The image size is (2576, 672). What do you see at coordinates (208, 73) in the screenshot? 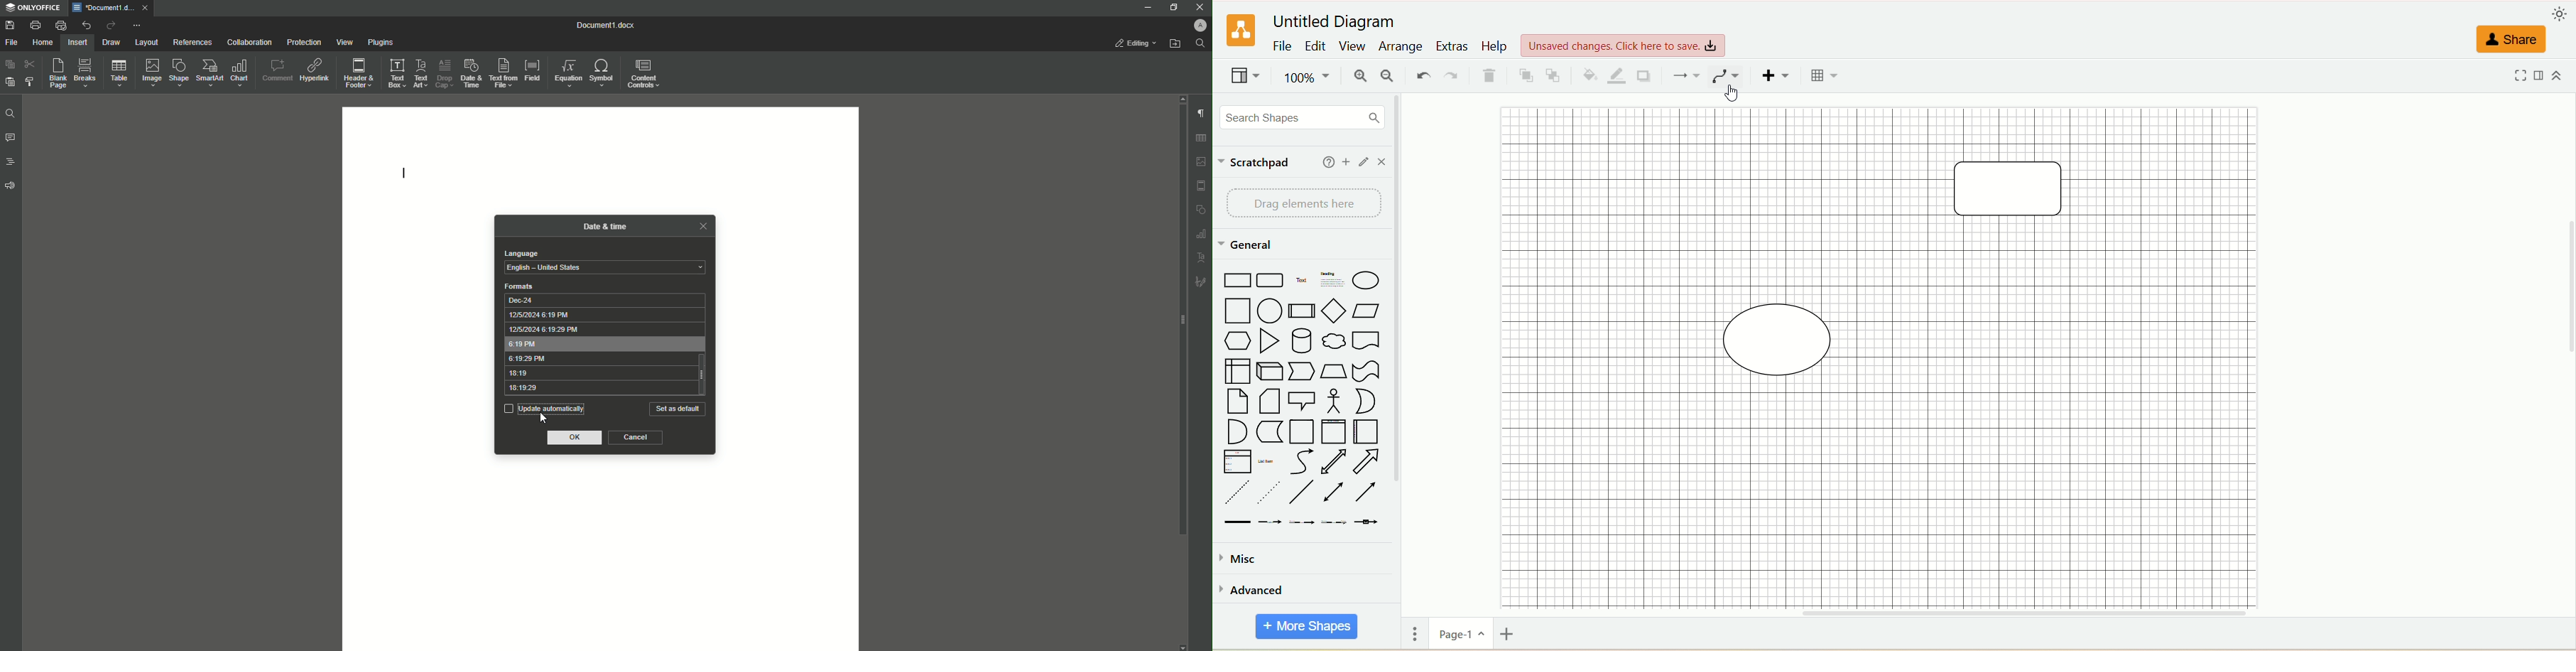
I see `SmartArt` at bounding box center [208, 73].